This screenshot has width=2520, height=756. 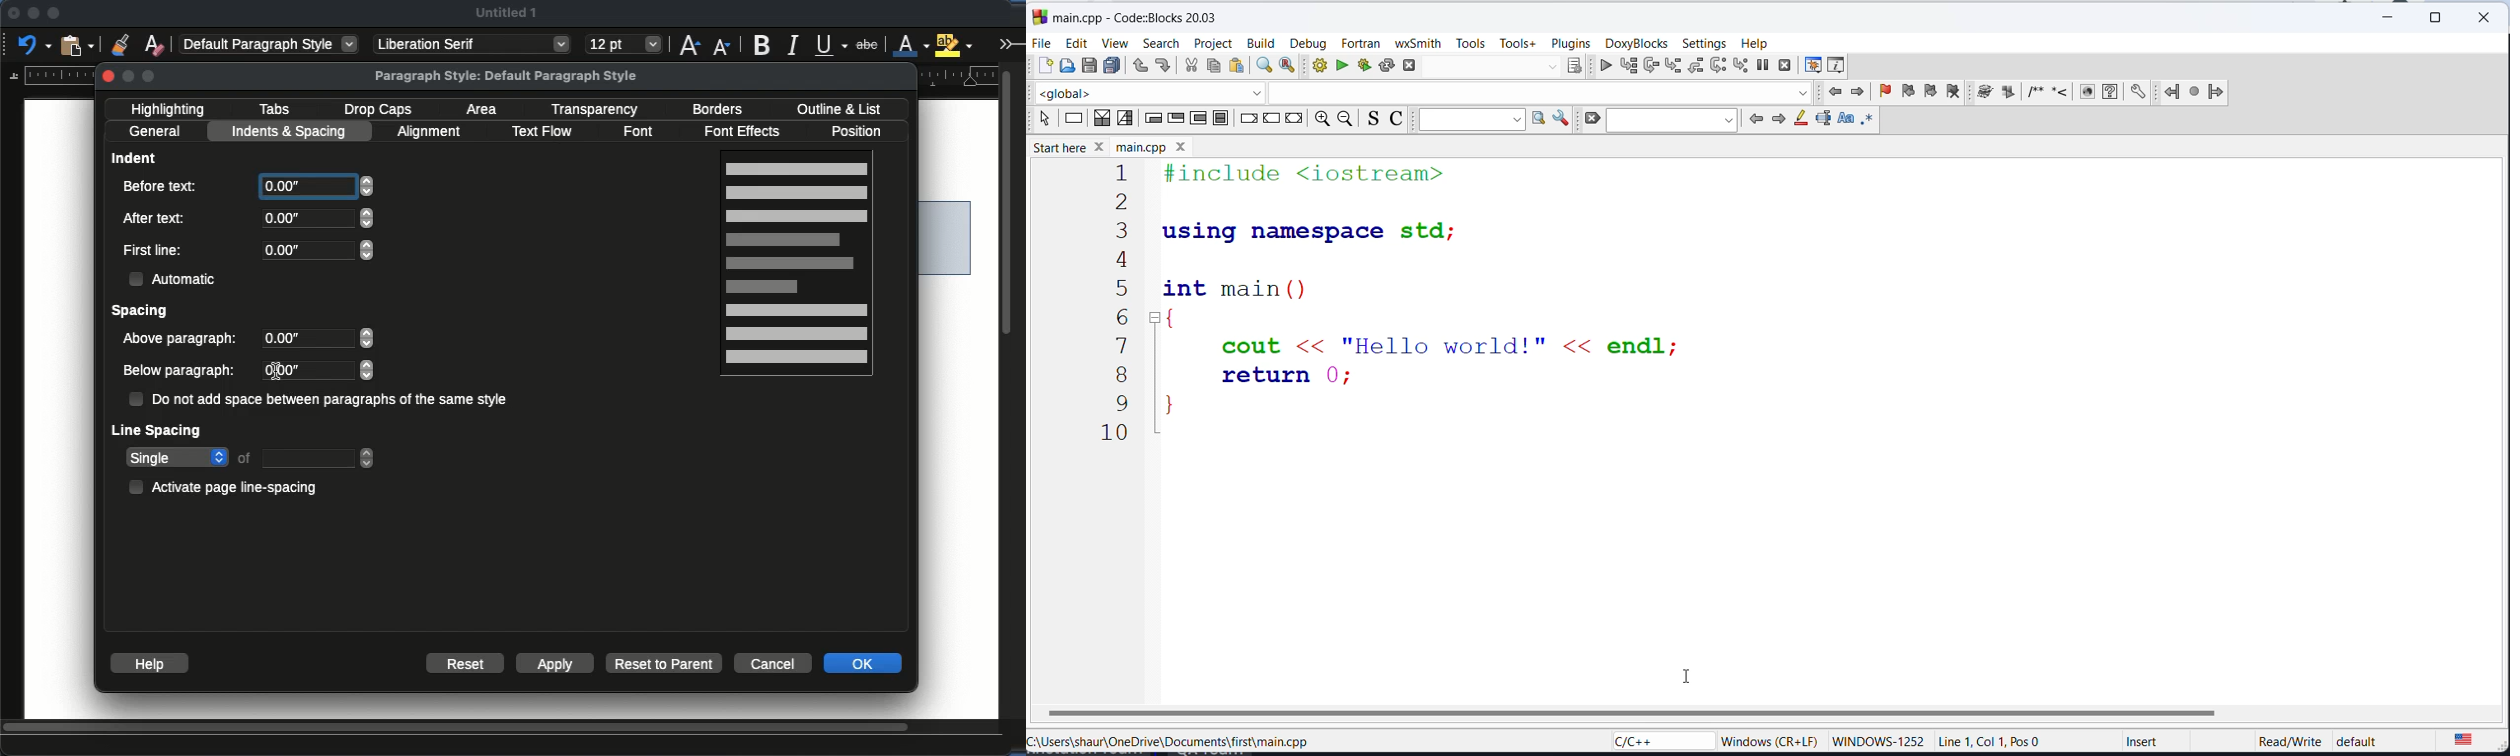 I want to click on 0.00, so click(x=317, y=250).